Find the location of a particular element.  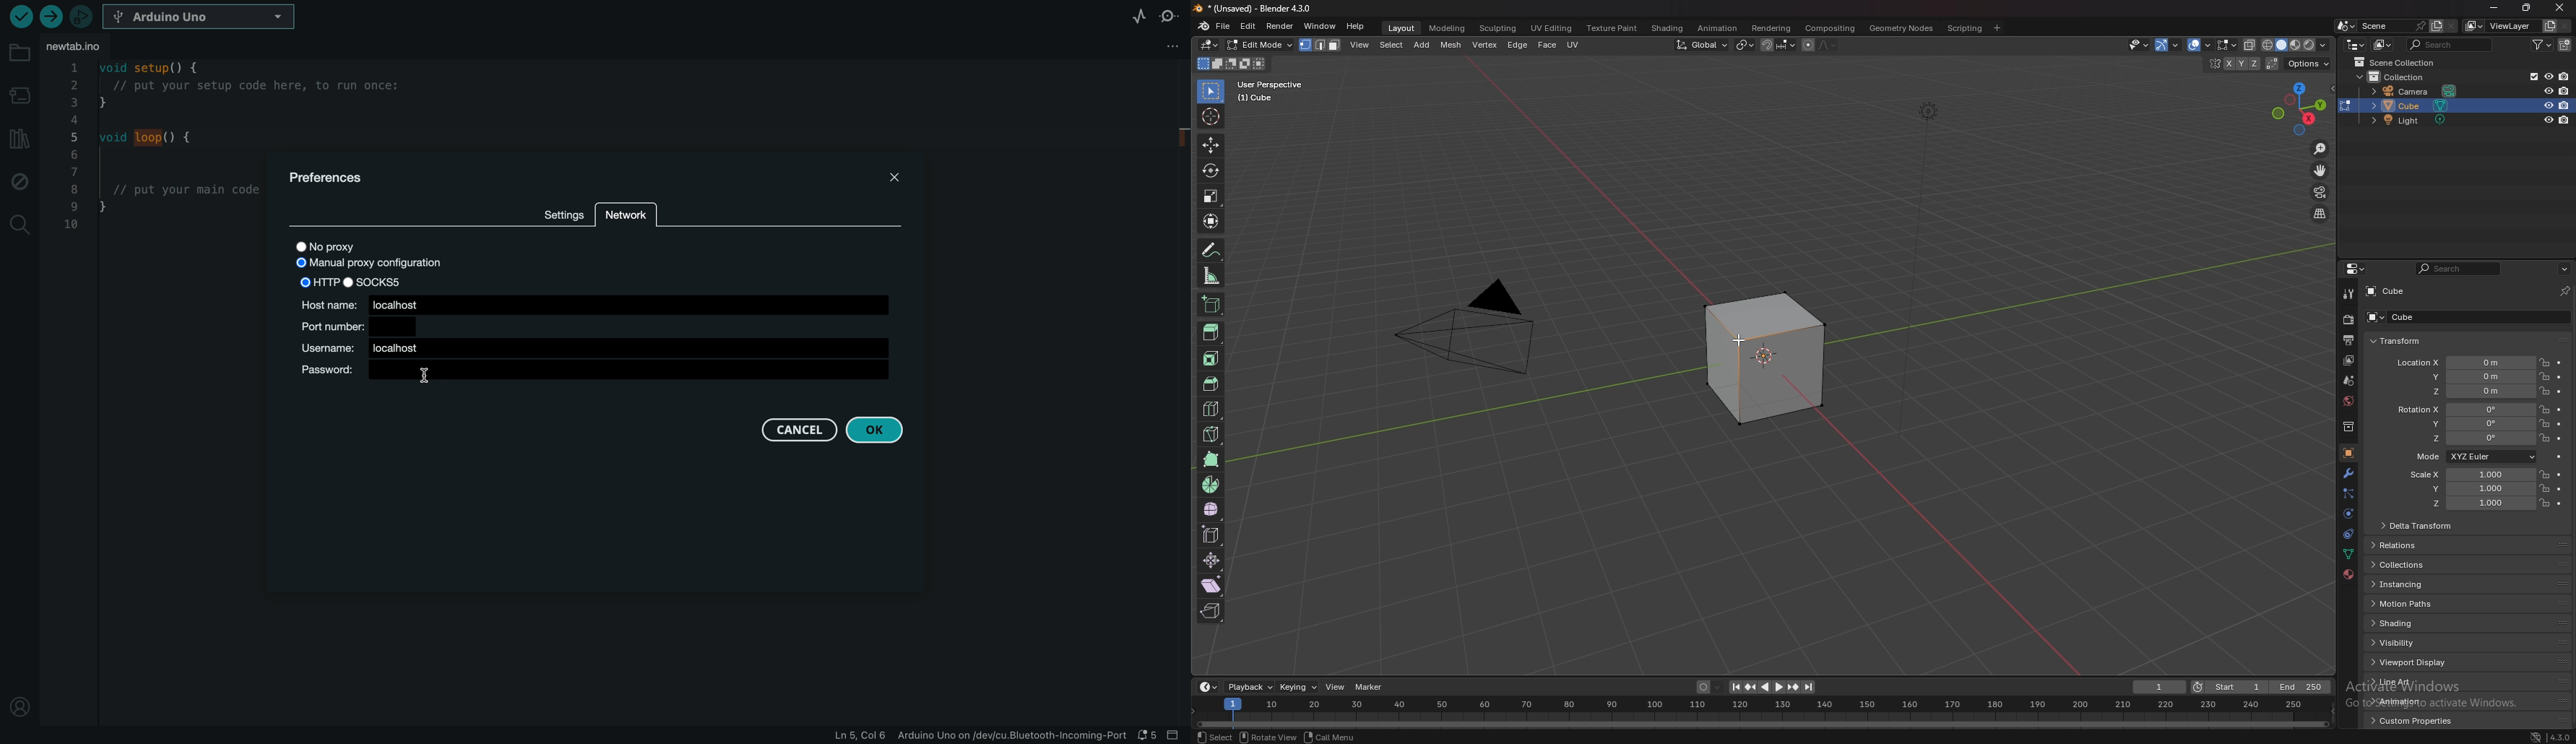

transform is located at coordinates (1211, 222).